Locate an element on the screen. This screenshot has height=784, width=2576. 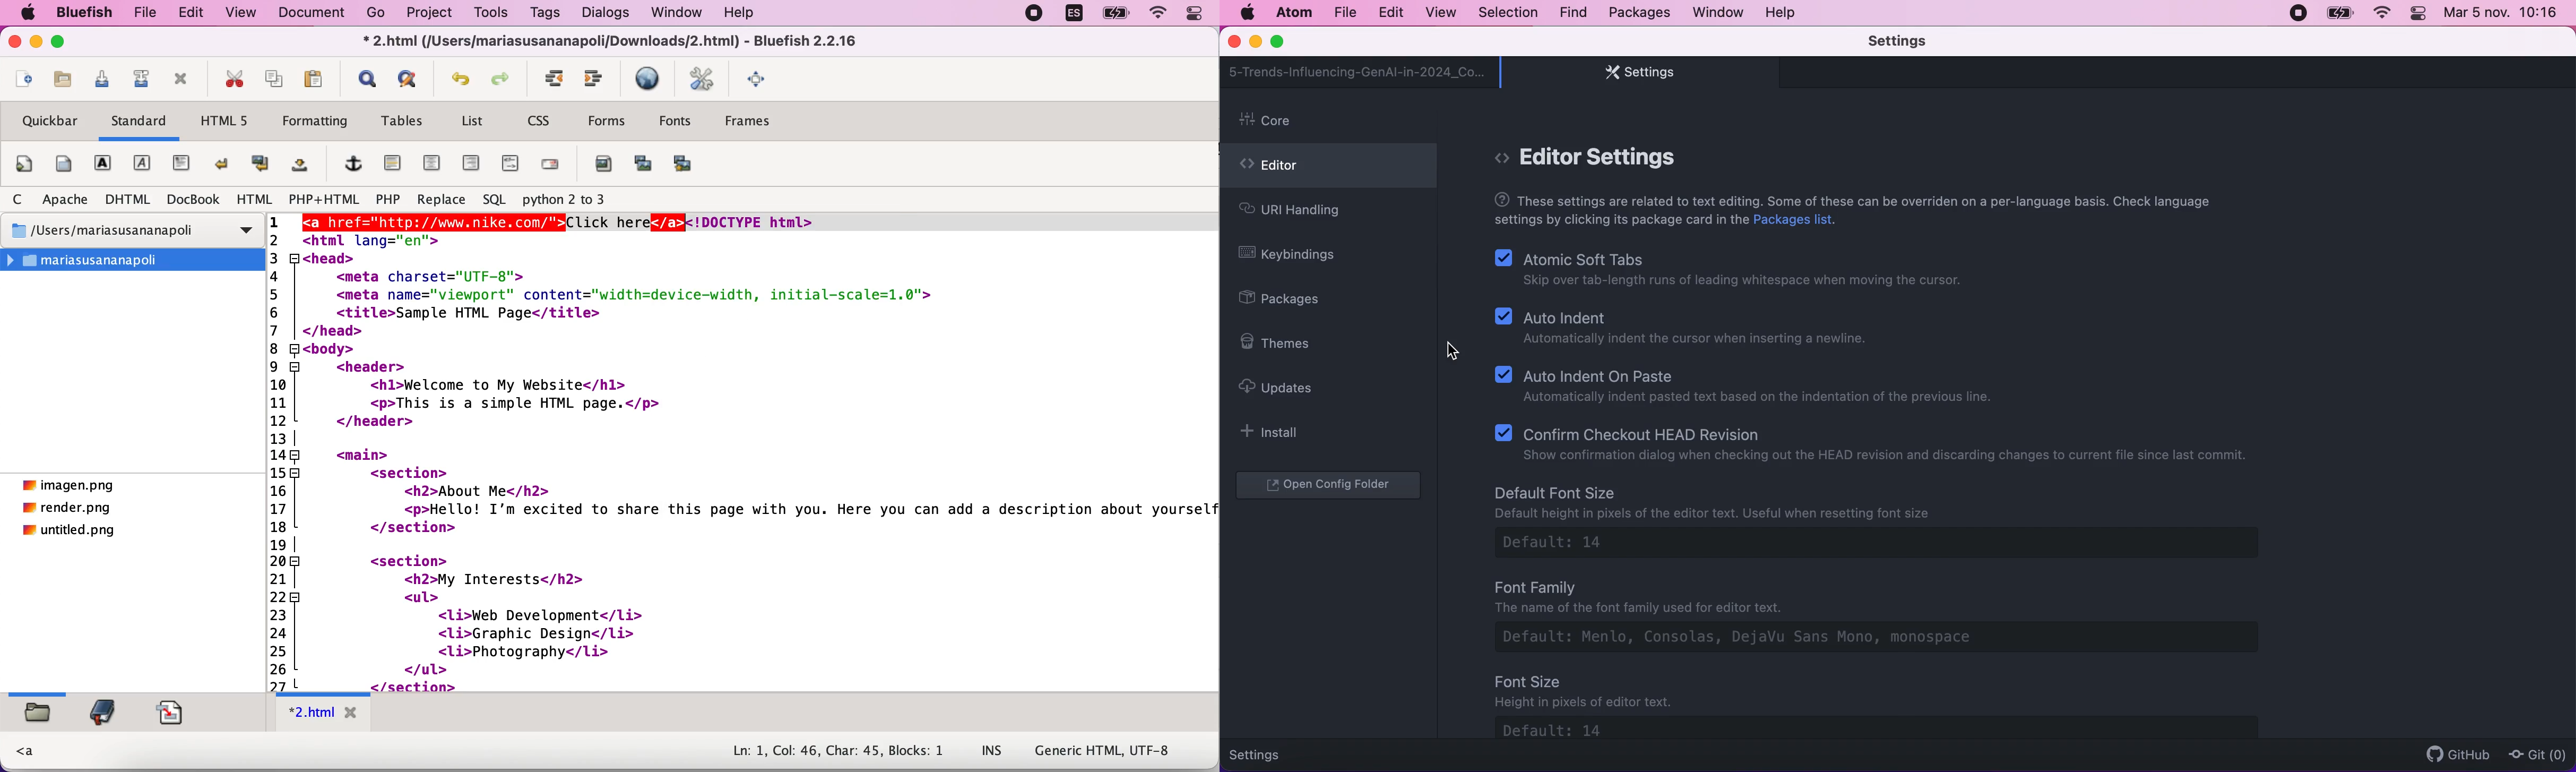
time and date is located at coordinates (2503, 15).